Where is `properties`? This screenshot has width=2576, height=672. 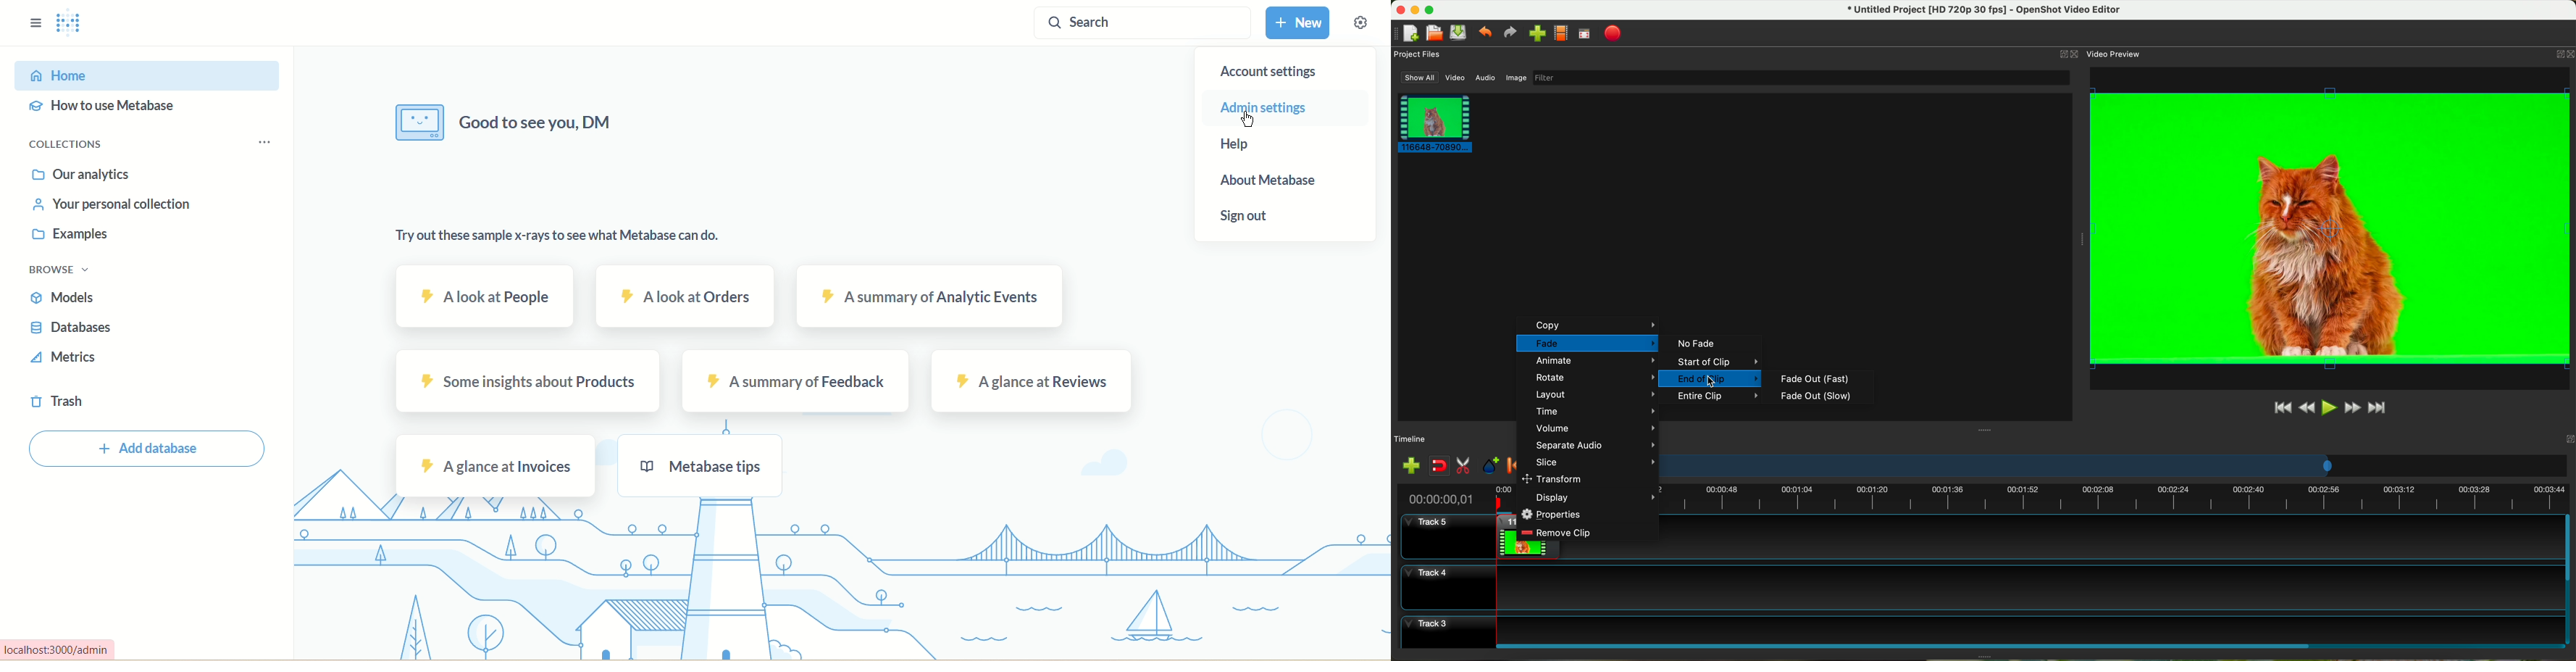
properties is located at coordinates (1554, 514).